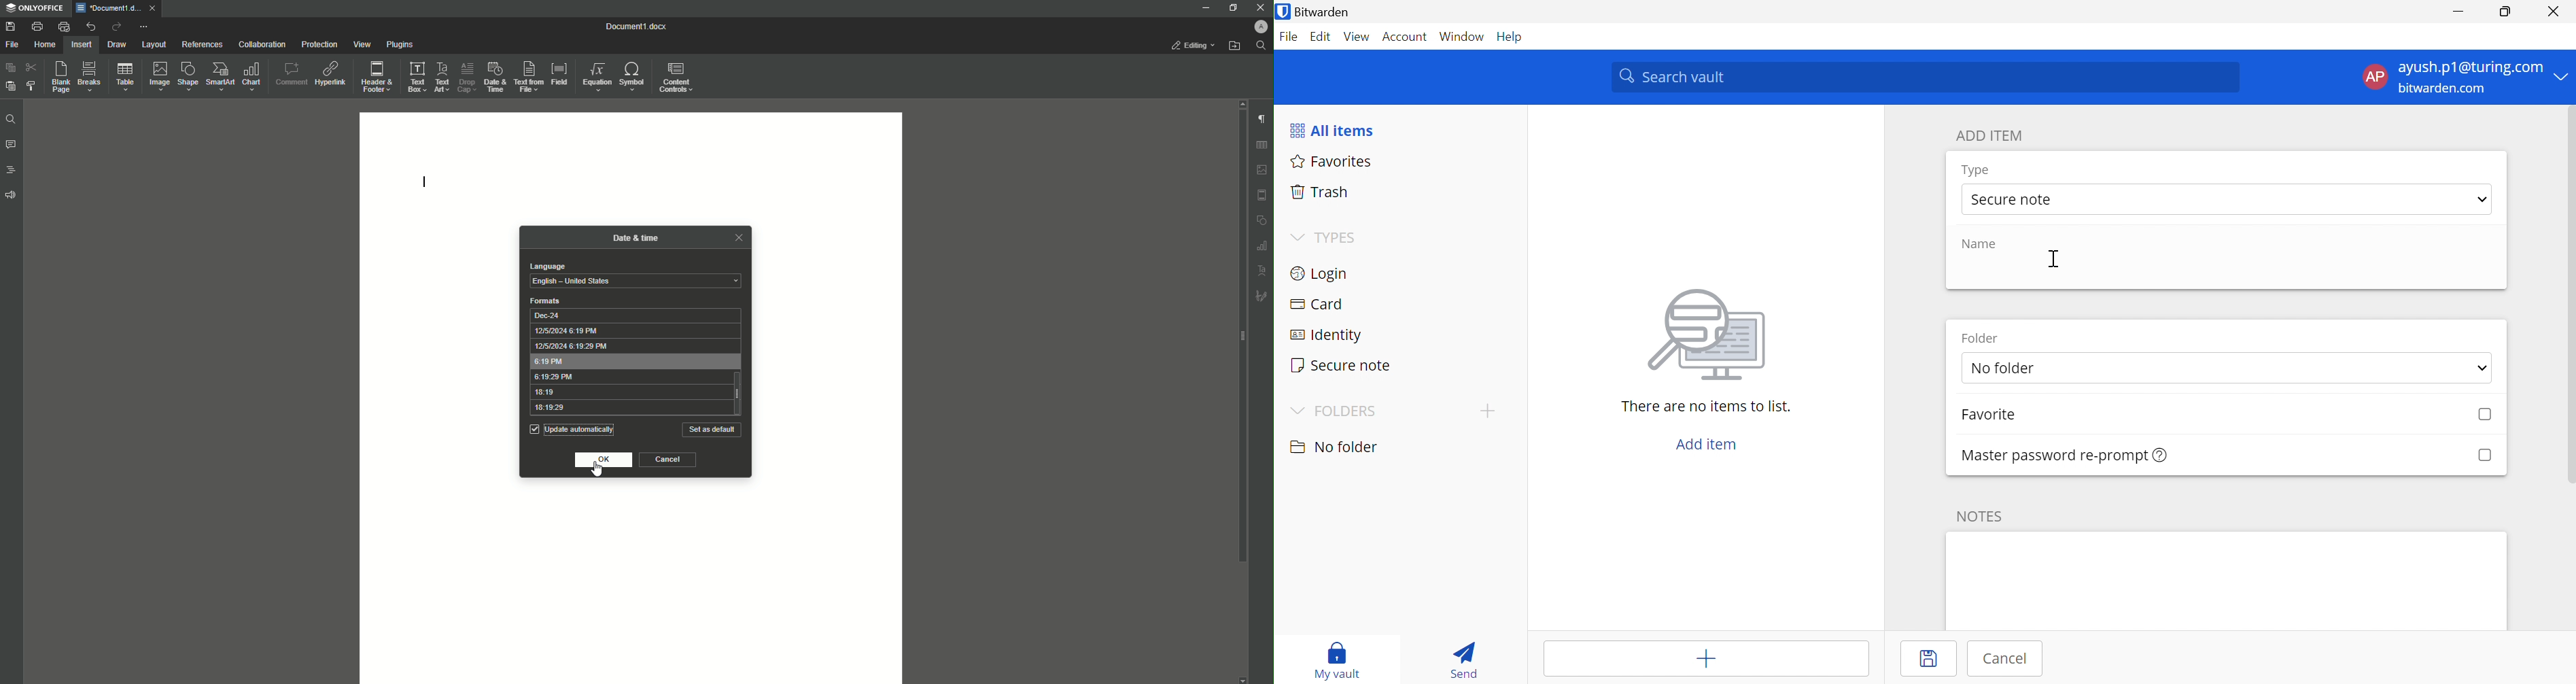 The image size is (2576, 700). I want to click on 18:19:29, so click(628, 409).